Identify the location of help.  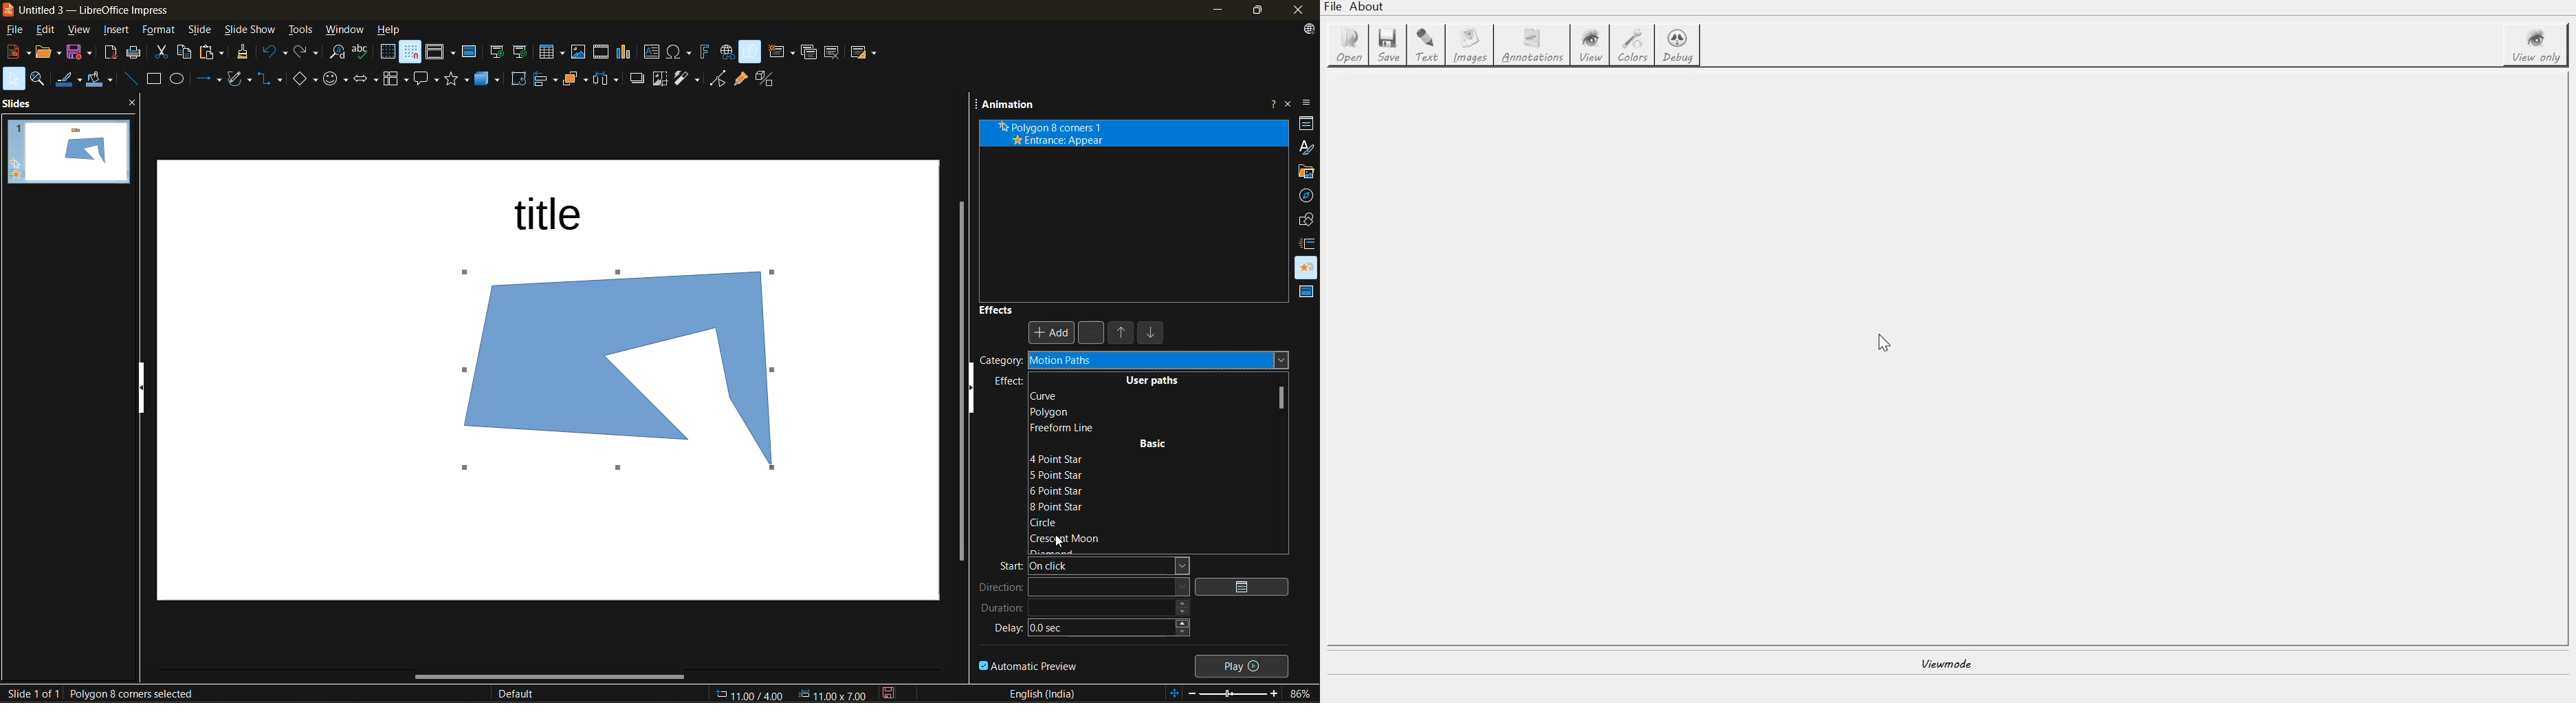
(390, 30).